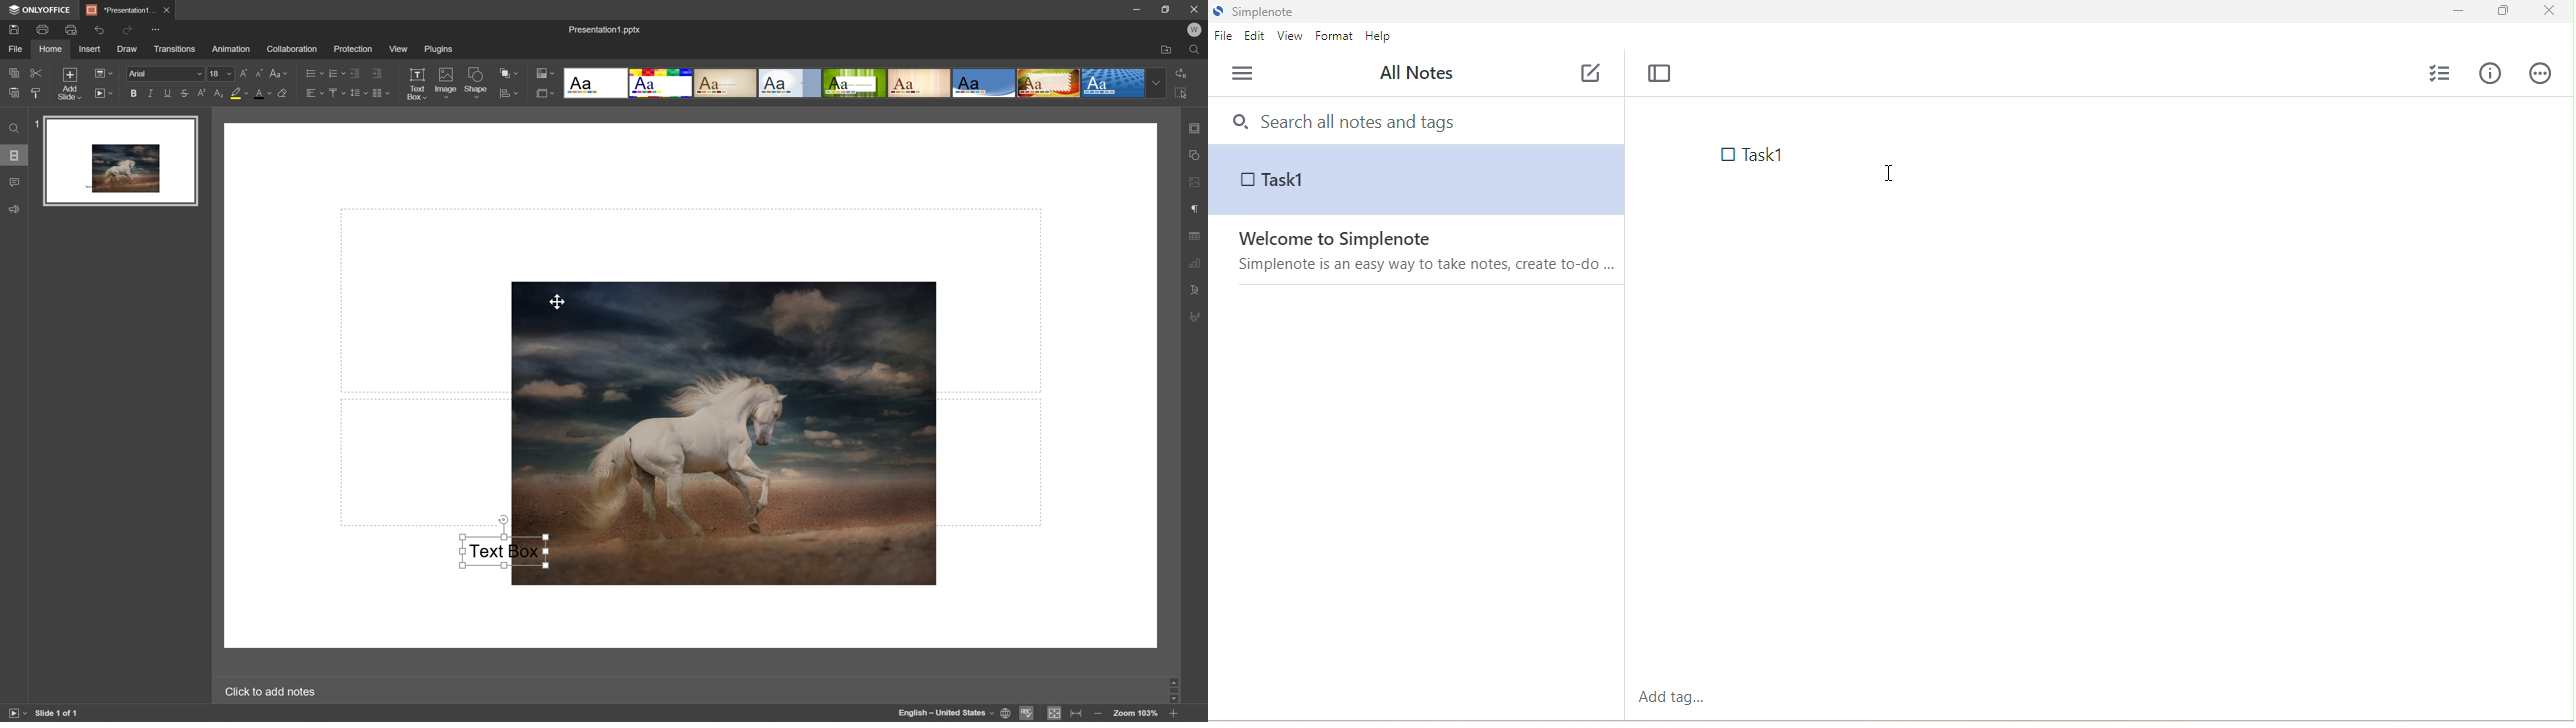 The height and width of the screenshot is (728, 2576). Describe the element at coordinates (1243, 74) in the screenshot. I see `menu` at that location.